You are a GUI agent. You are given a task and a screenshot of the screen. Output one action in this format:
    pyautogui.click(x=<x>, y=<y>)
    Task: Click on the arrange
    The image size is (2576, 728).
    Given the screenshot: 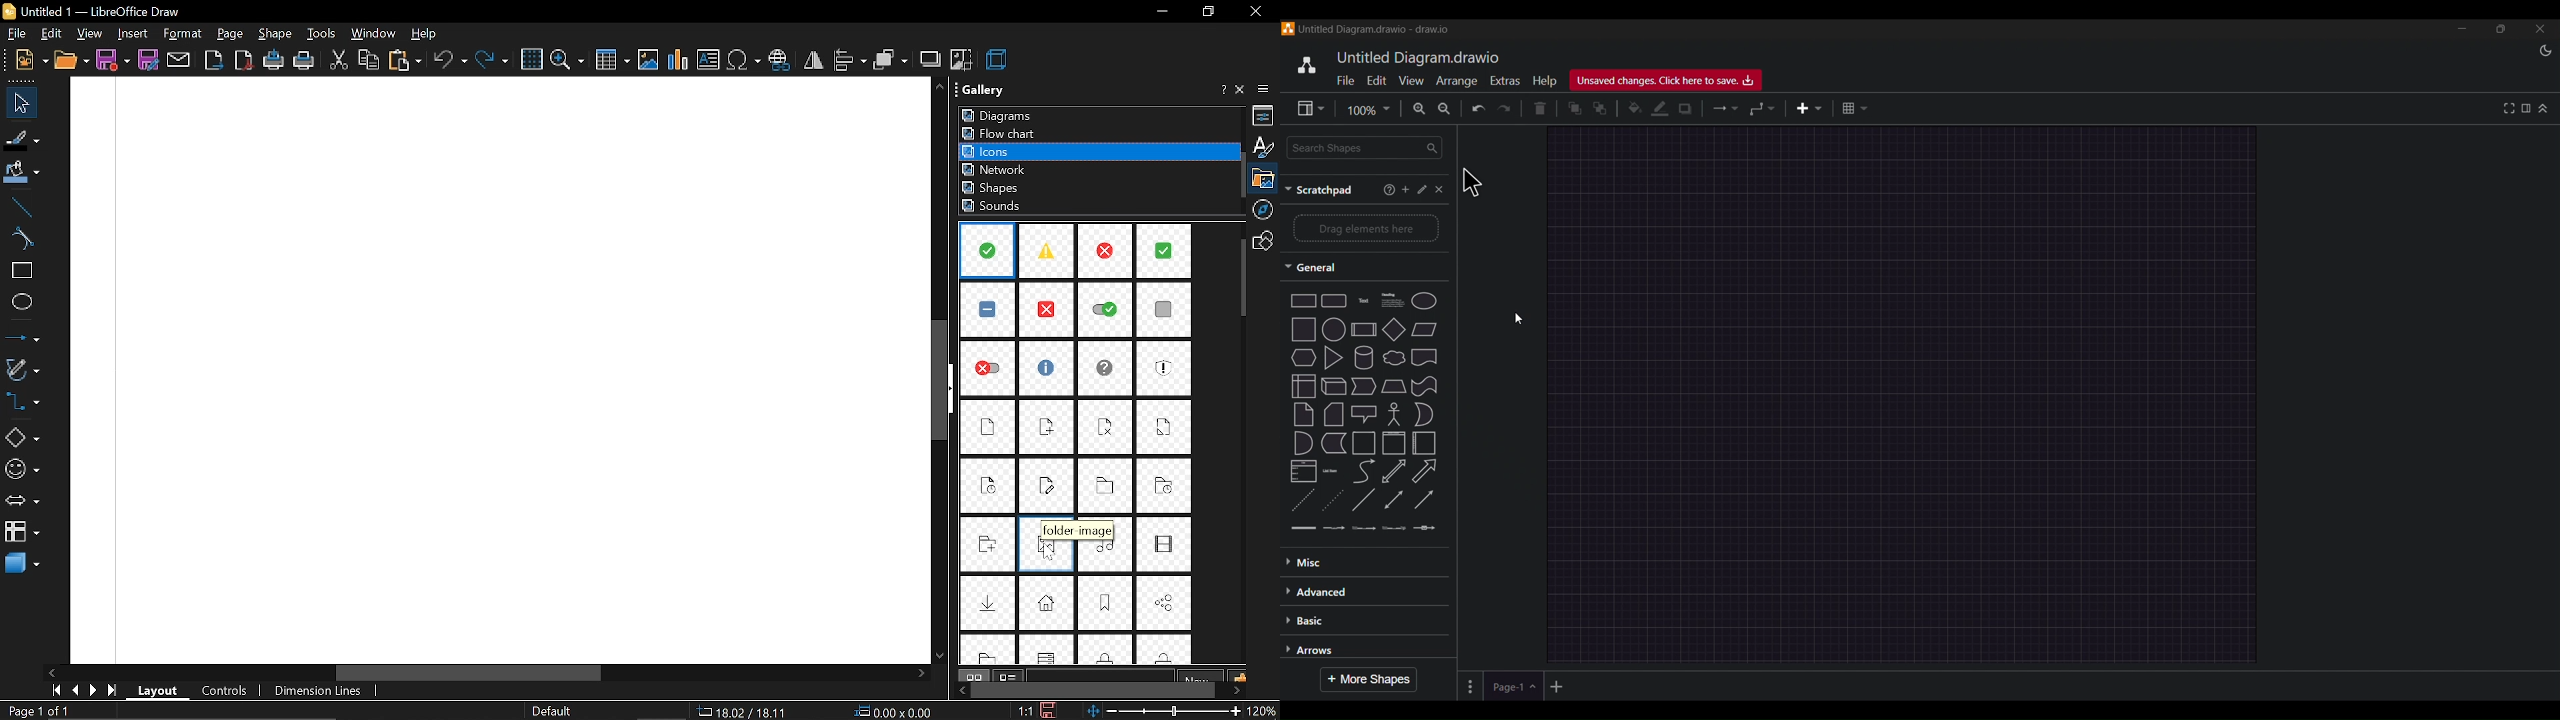 What is the action you would take?
    pyautogui.click(x=890, y=61)
    